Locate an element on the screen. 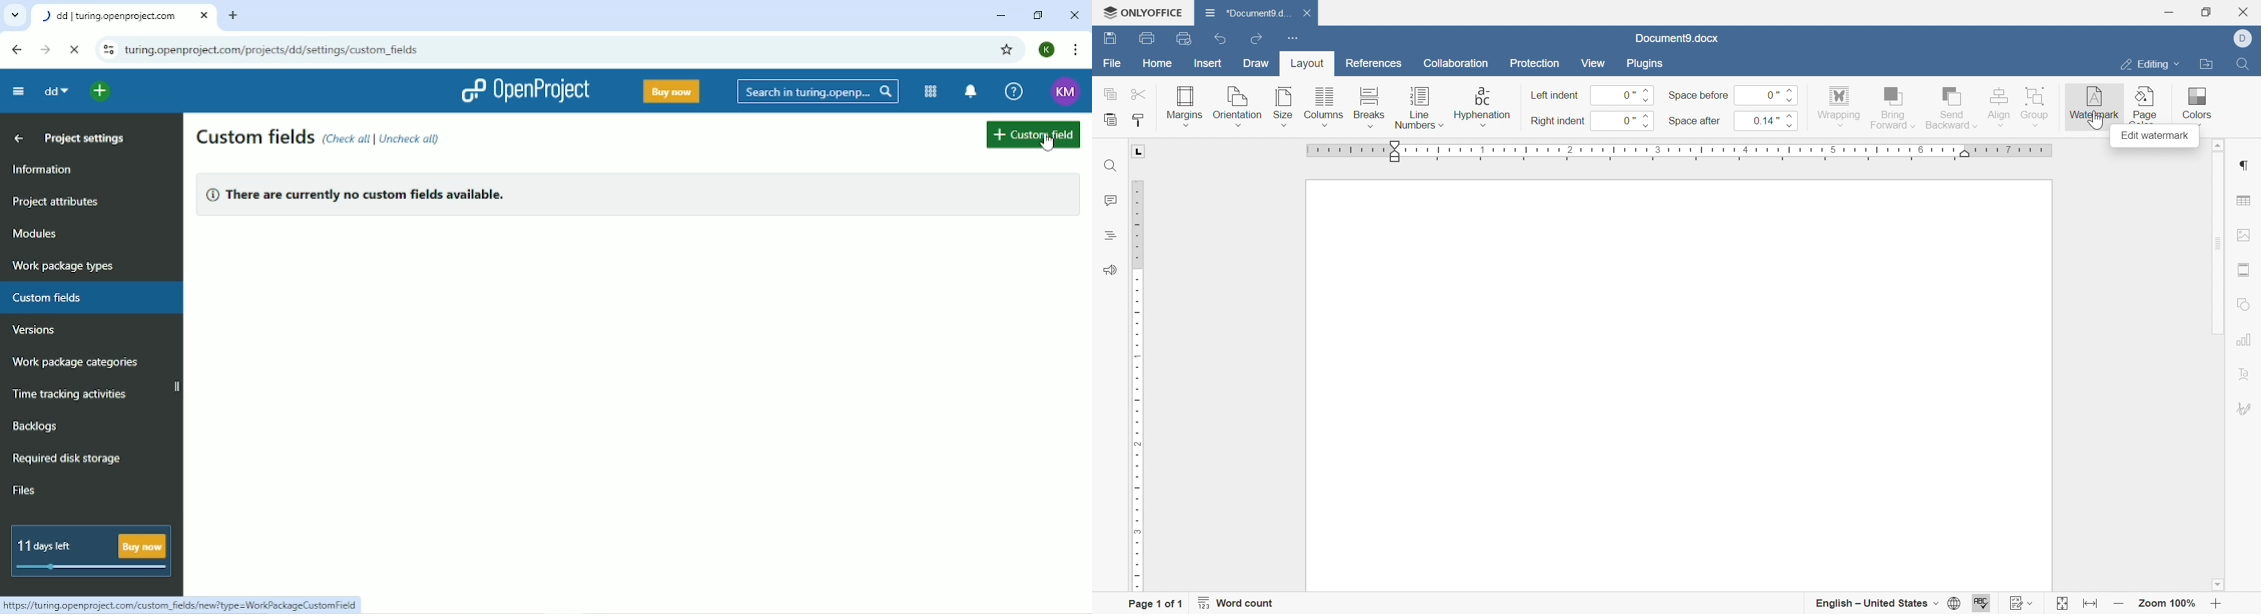  zoom out is located at coordinates (2120, 604).